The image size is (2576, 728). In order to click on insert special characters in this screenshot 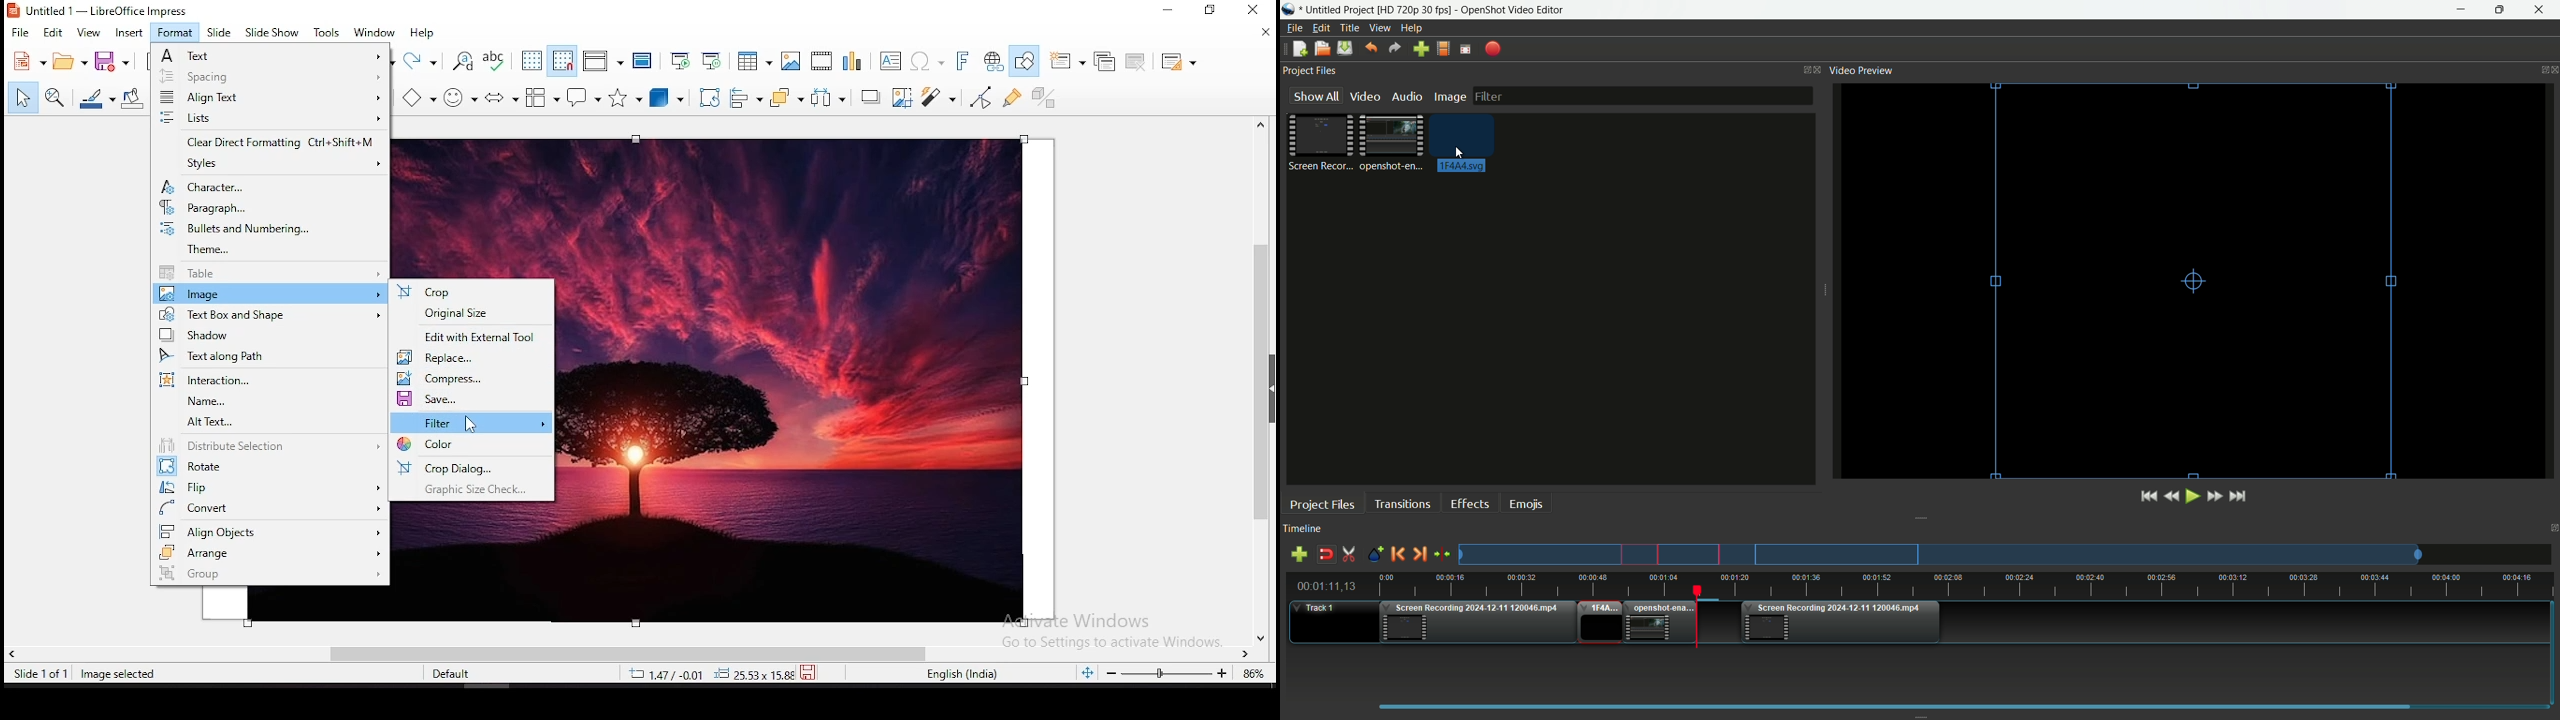, I will do `click(925, 61)`.